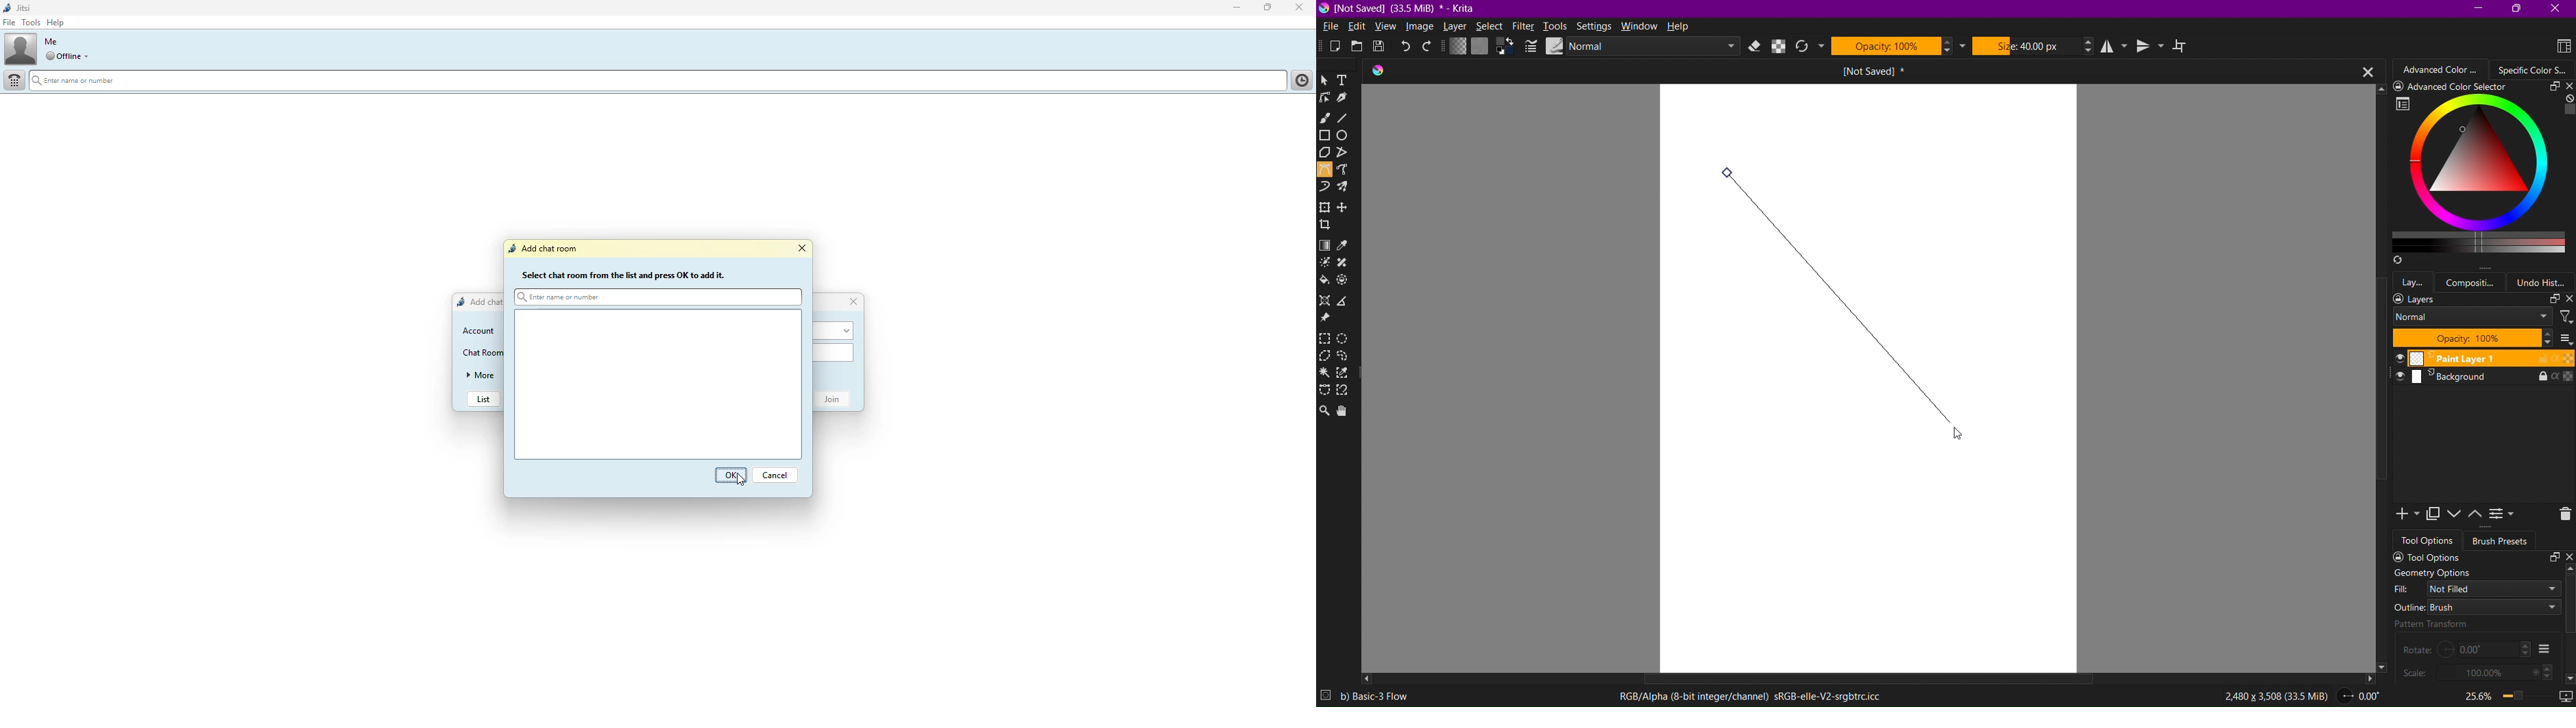  I want to click on list, so click(484, 399).